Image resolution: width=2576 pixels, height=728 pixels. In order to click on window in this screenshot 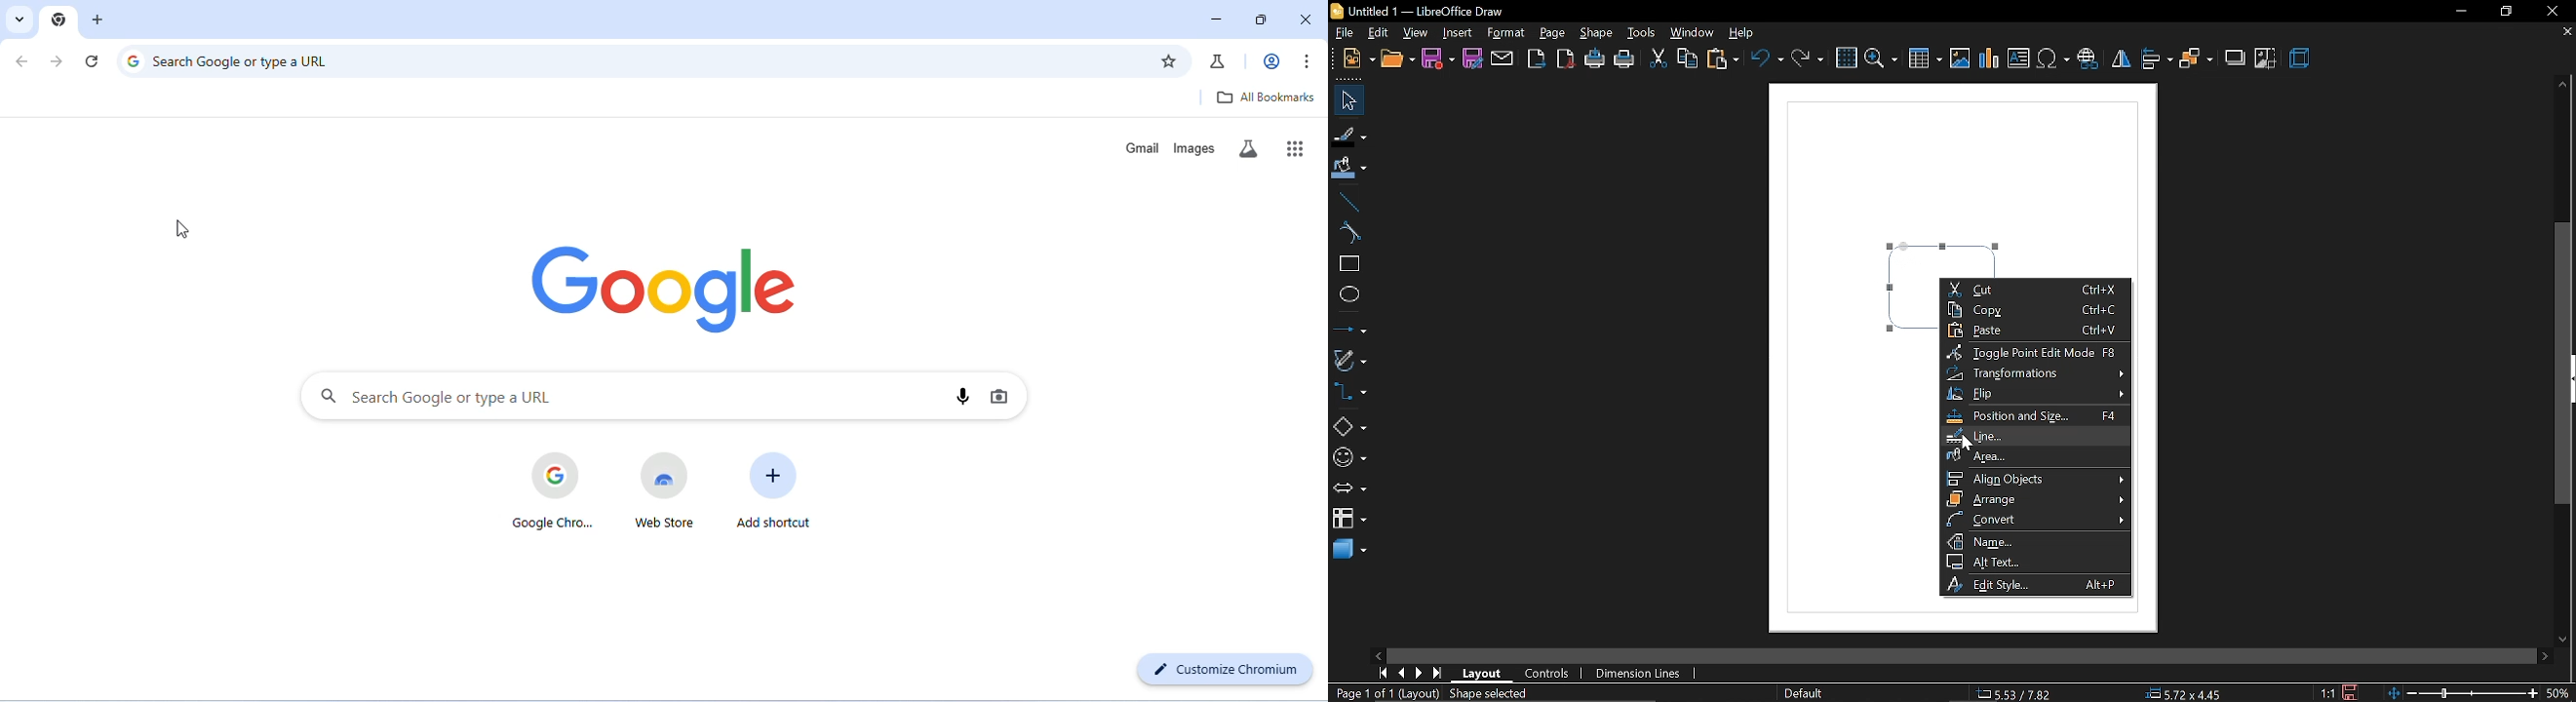, I will do `click(1693, 31)`.